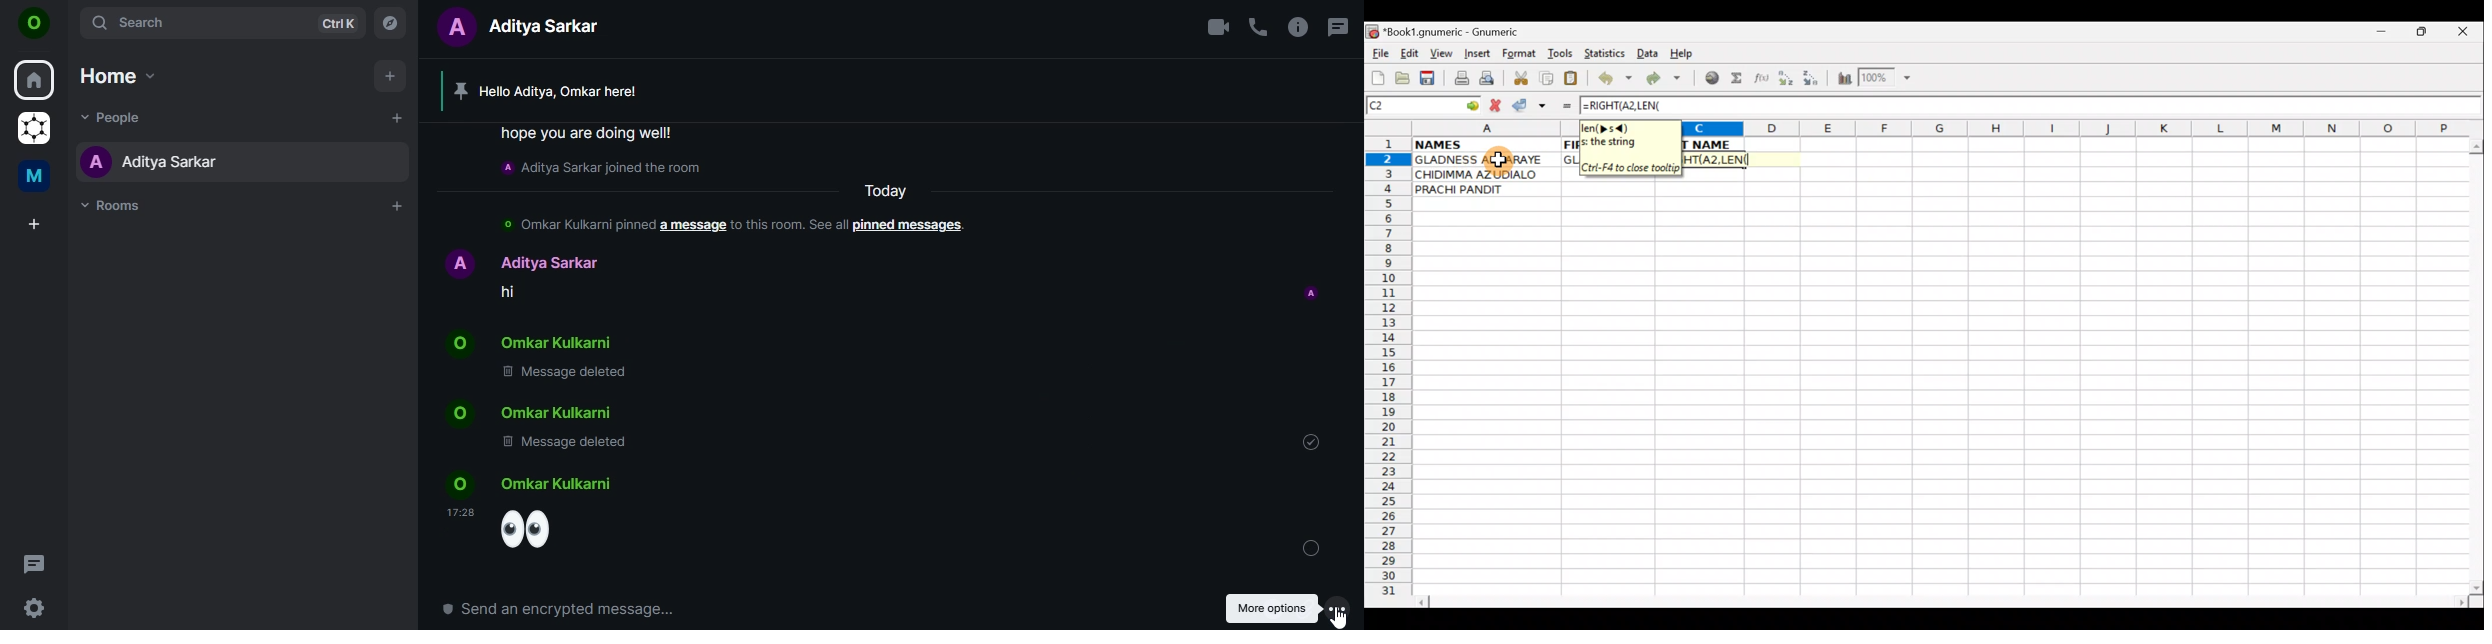  What do you see at coordinates (1438, 53) in the screenshot?
I see `View` at bounding box center [1438, 53].